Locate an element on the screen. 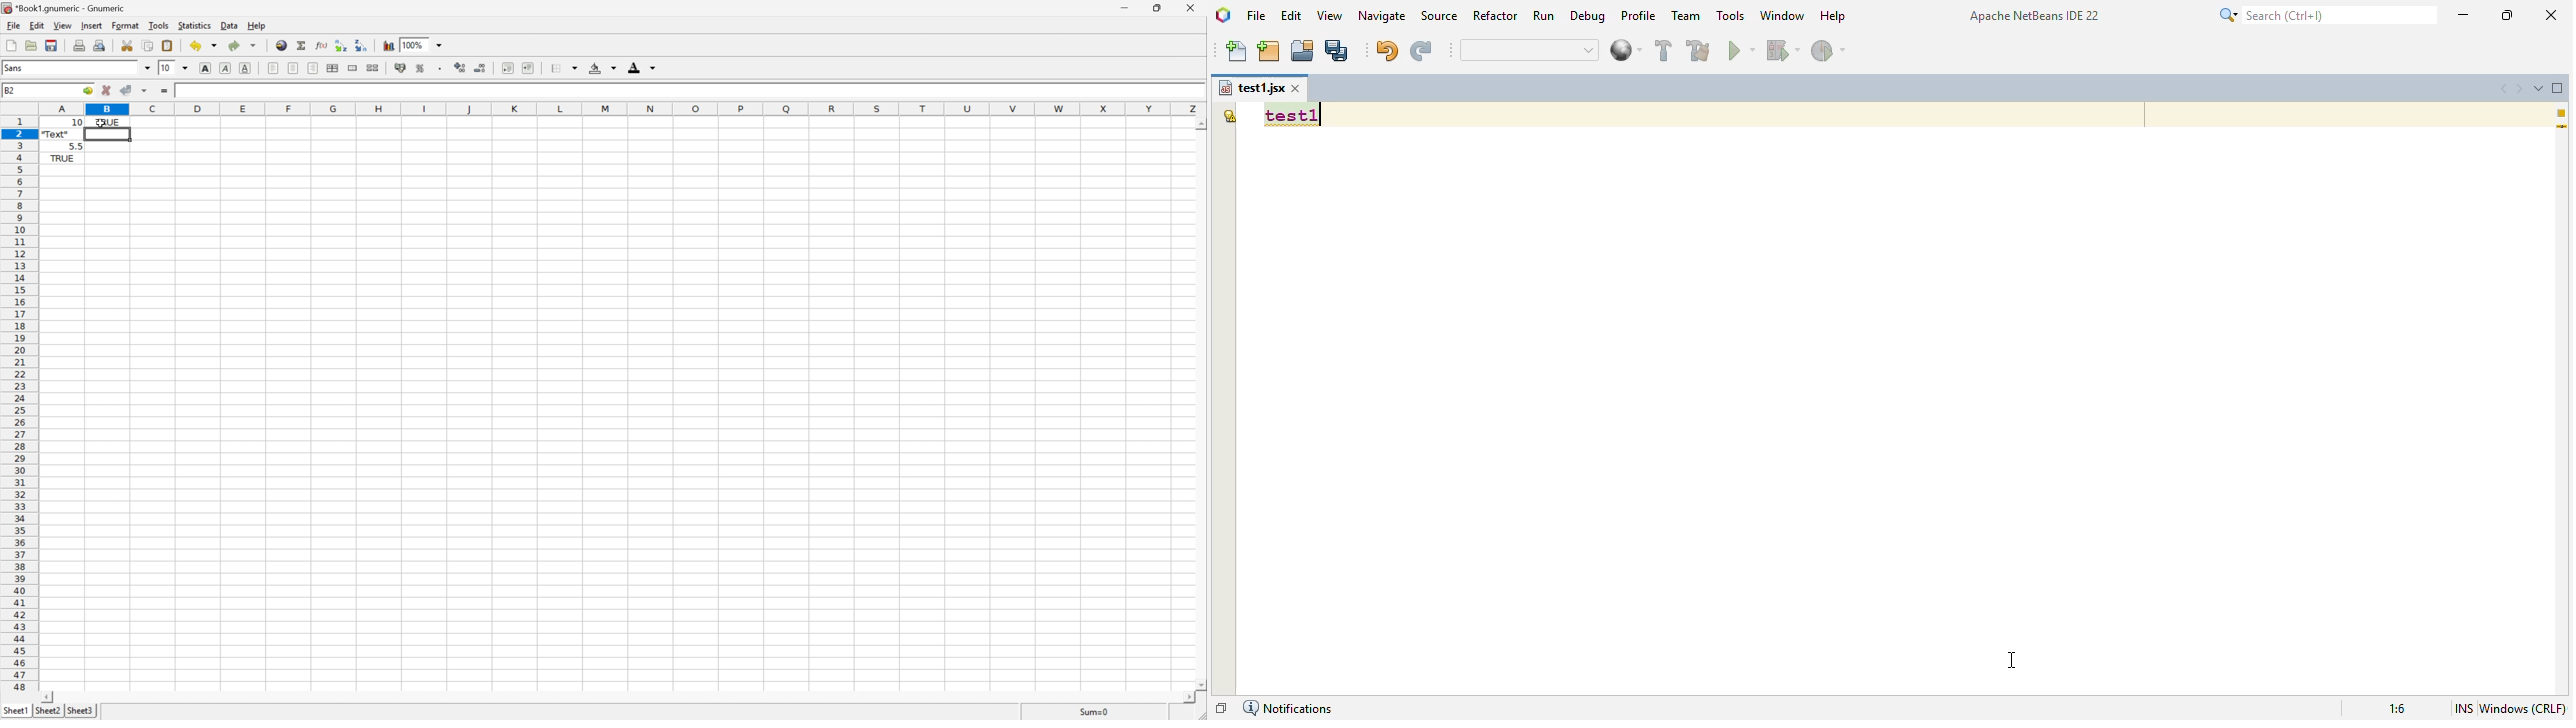 Image resolution: width=2576 pixels, height=728 pixels. Background is located at coordinates (603, 67).